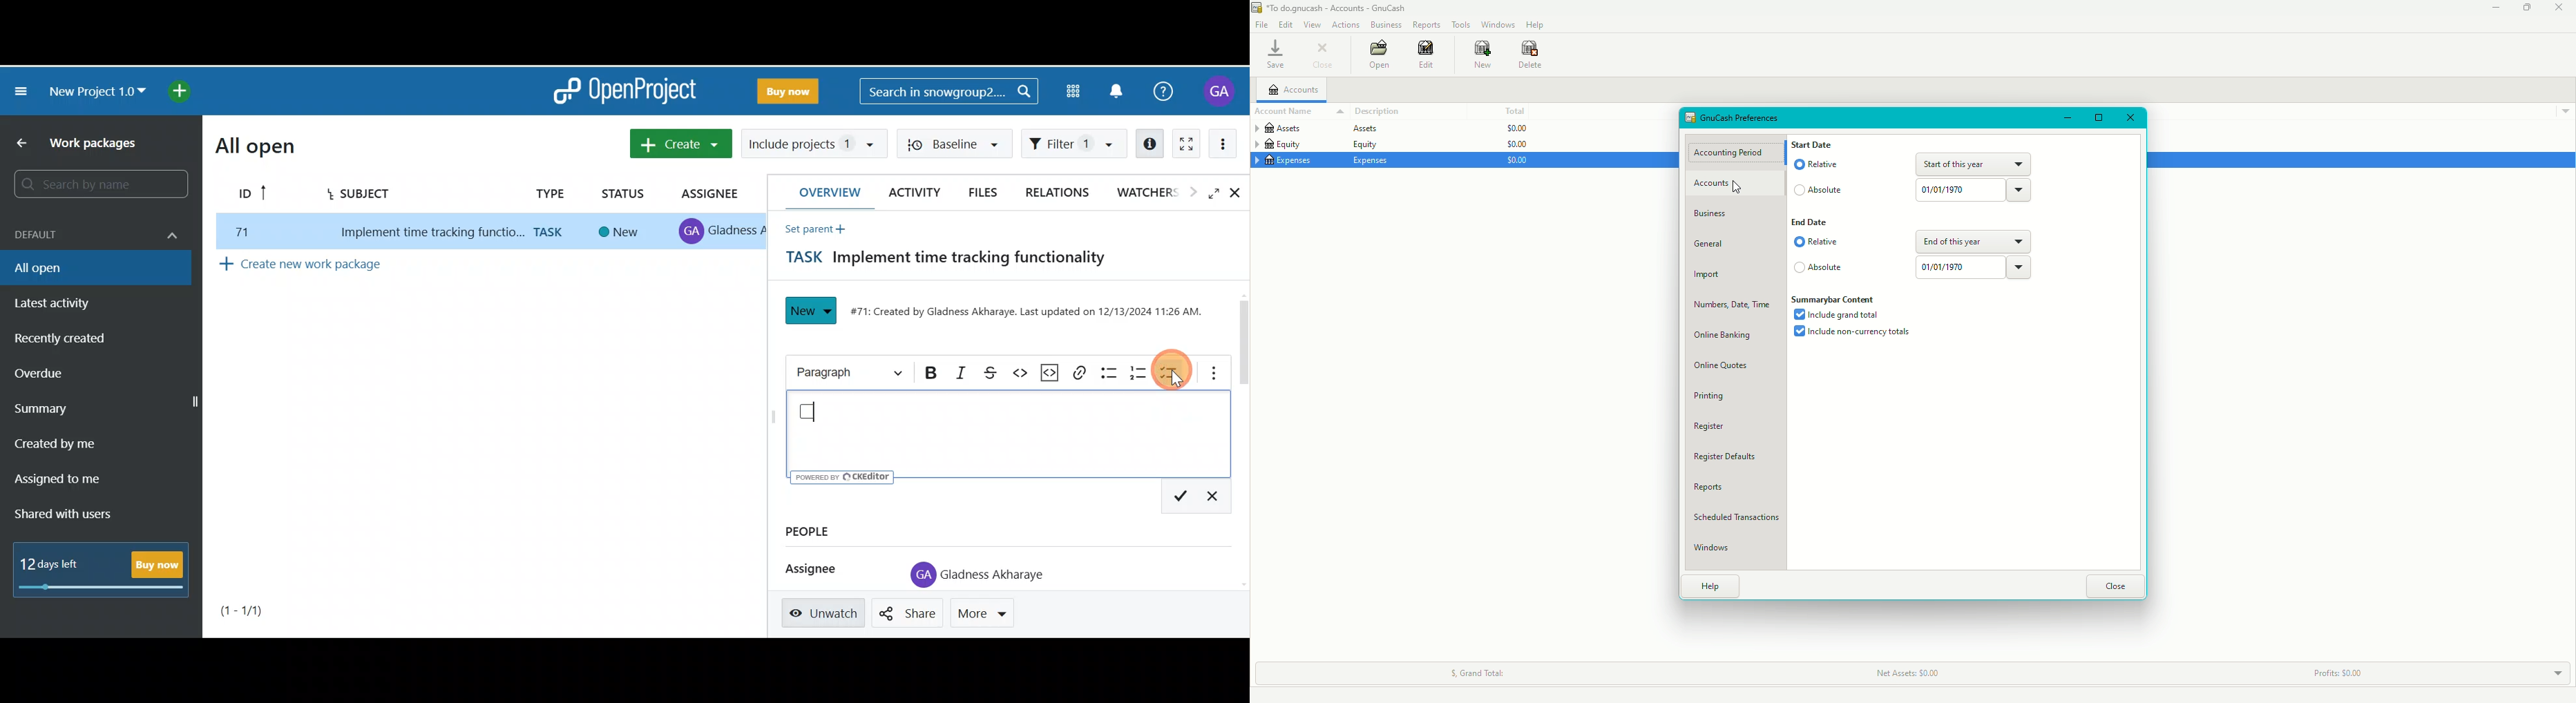 This screenshot has height=728, width=2576. What do you see at coordinates (1205, 194) in the screenshot?
I see `Open fullscreen view` at bounding box center [1205, 194].